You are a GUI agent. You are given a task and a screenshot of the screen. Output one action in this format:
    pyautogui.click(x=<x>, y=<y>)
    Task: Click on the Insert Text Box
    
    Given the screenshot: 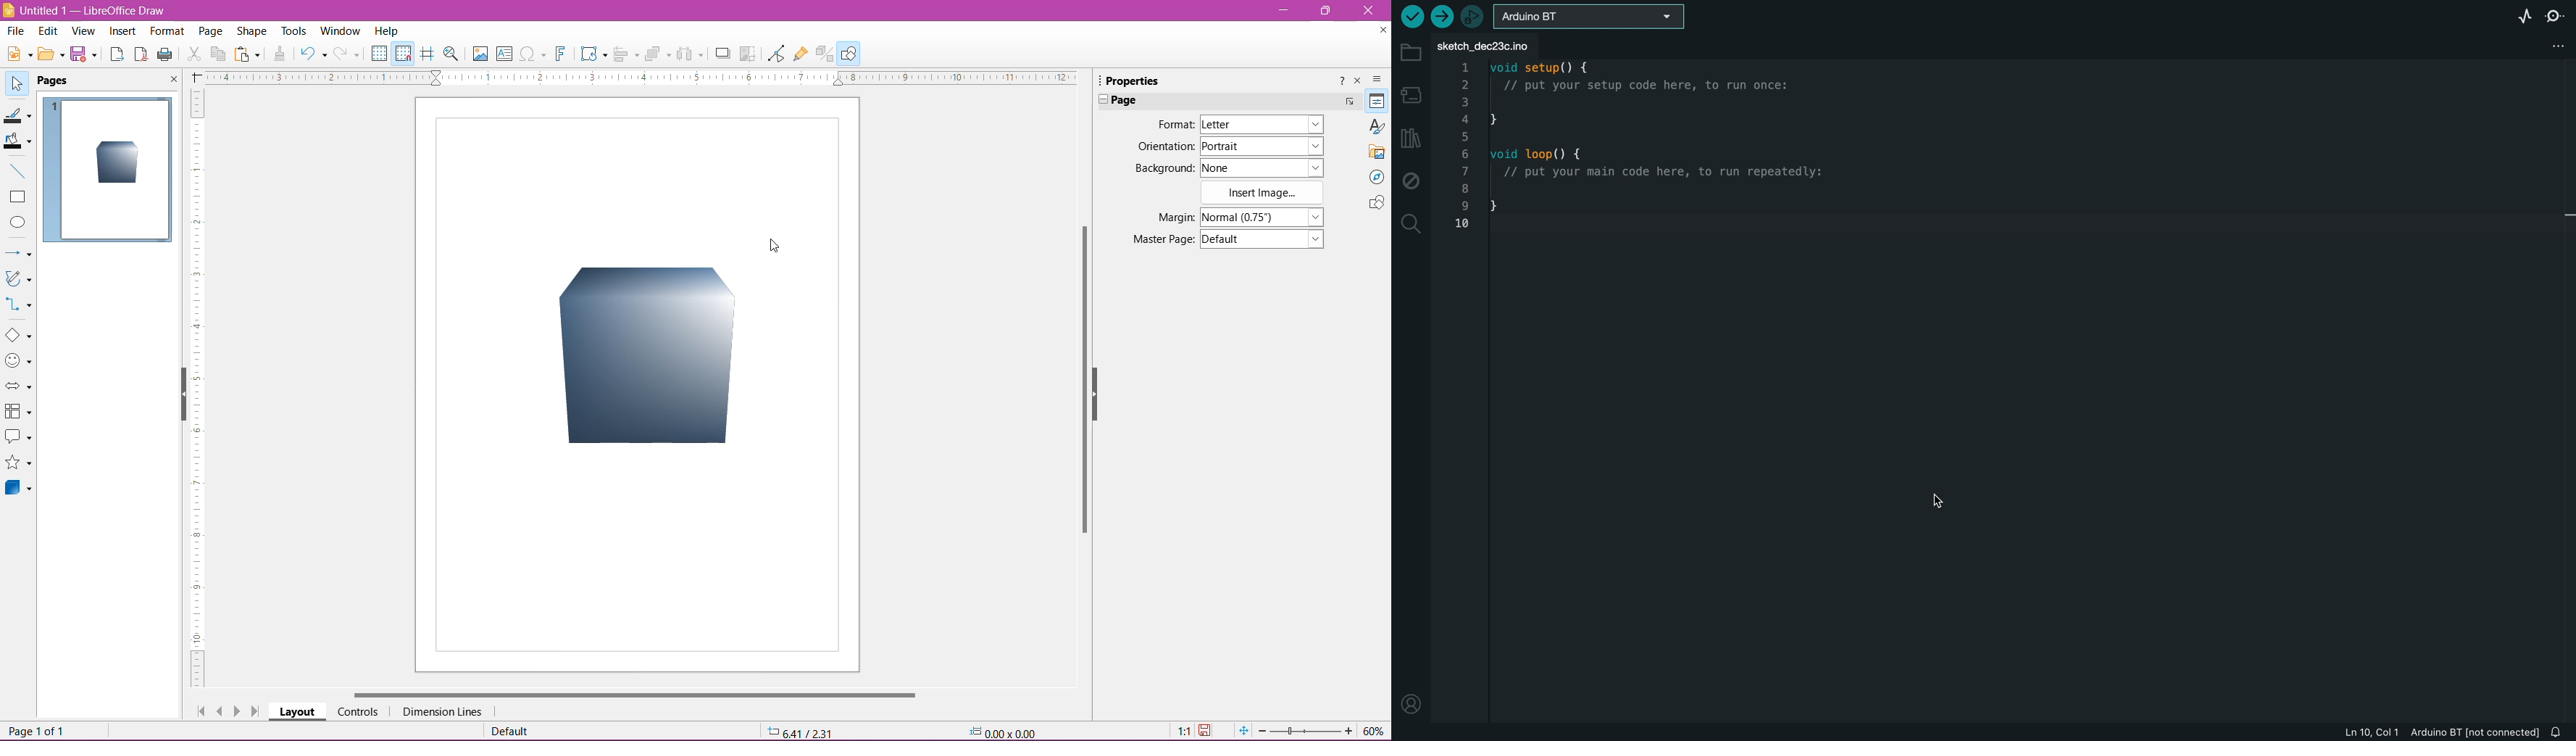 What is the action you would take?
    pyautogui.click(x=504, y=53)
    